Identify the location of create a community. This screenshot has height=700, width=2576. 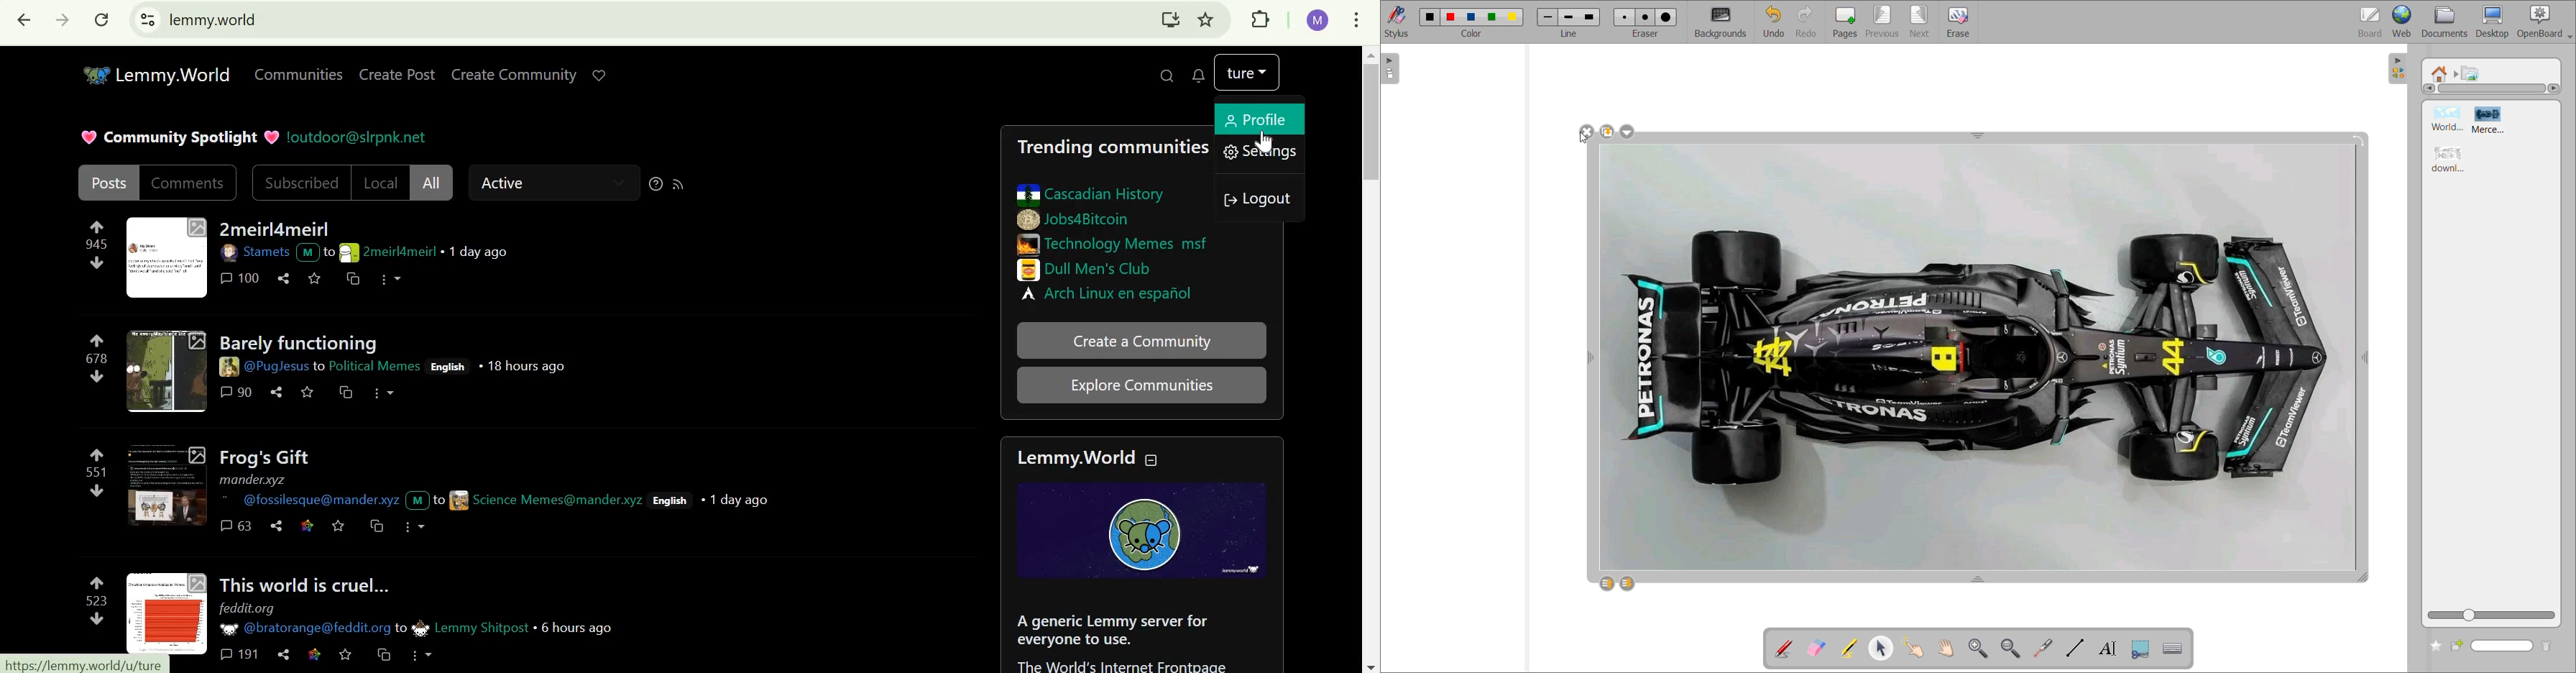
(1143, 343).